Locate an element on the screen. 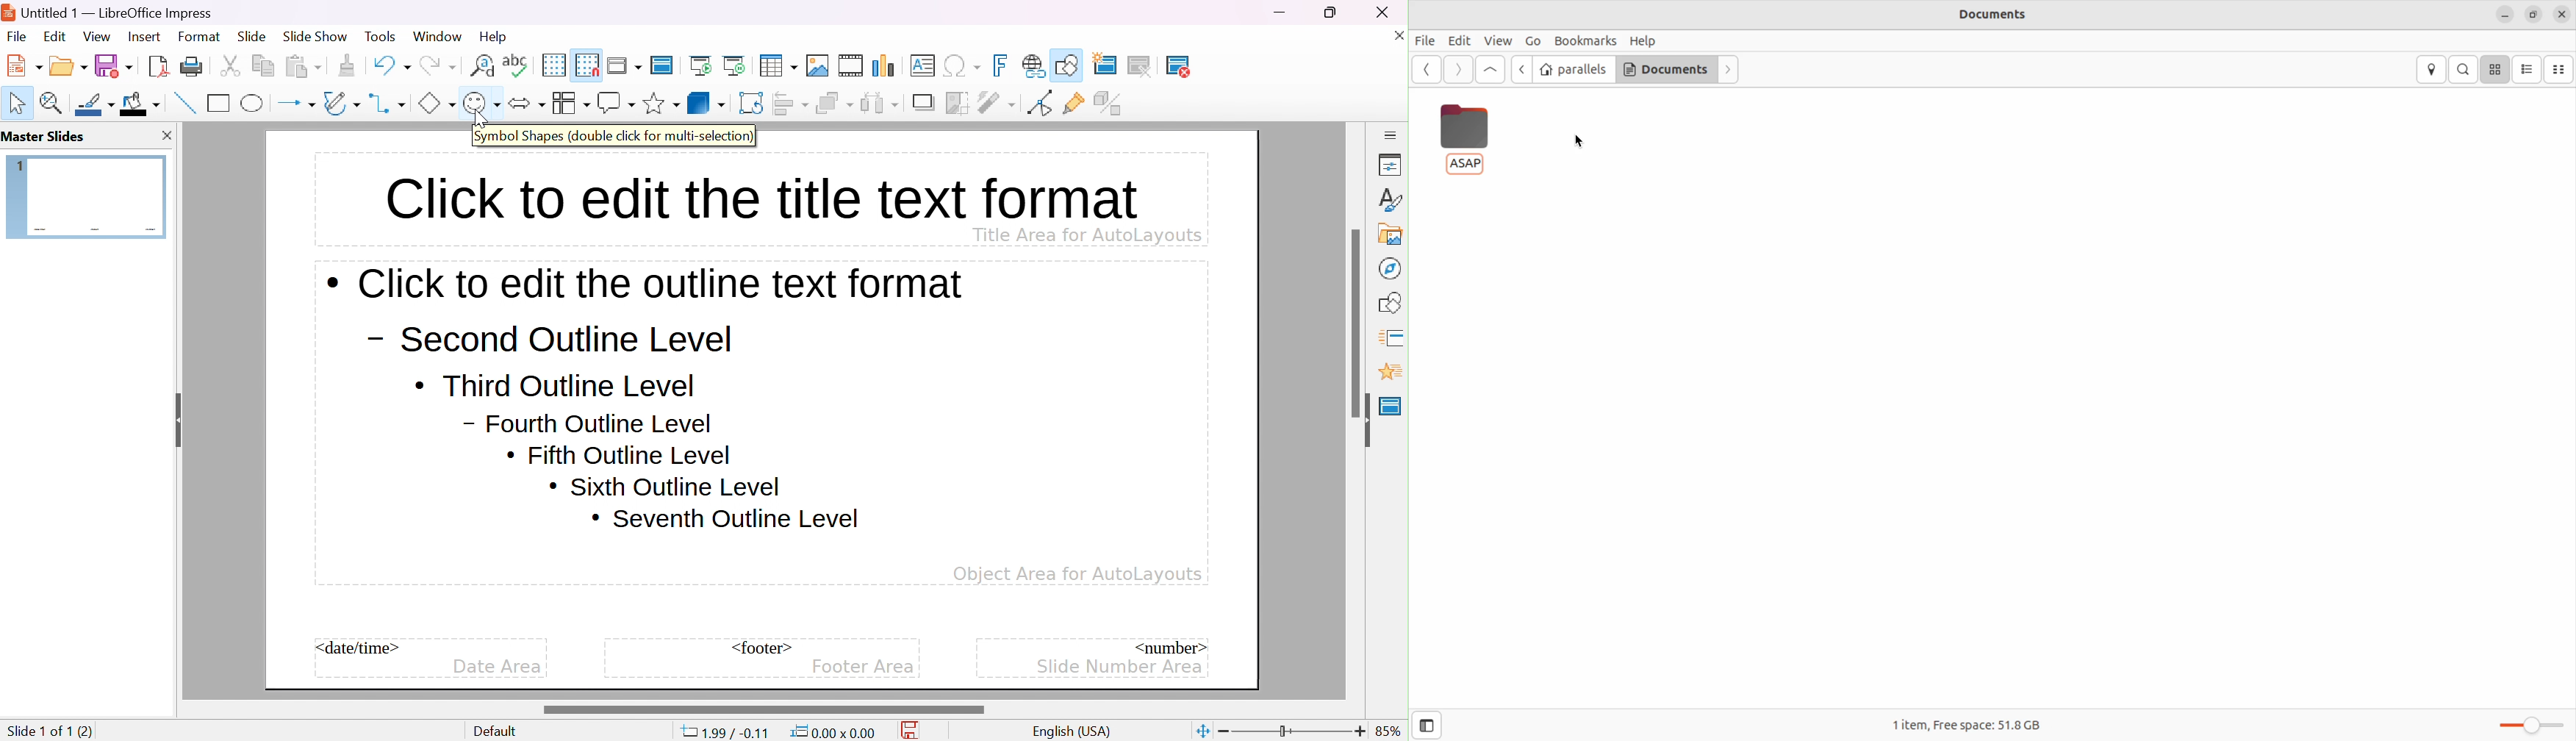 This screenshot has height=756, width=2576. insert text box is located at coordinates (922, 65).